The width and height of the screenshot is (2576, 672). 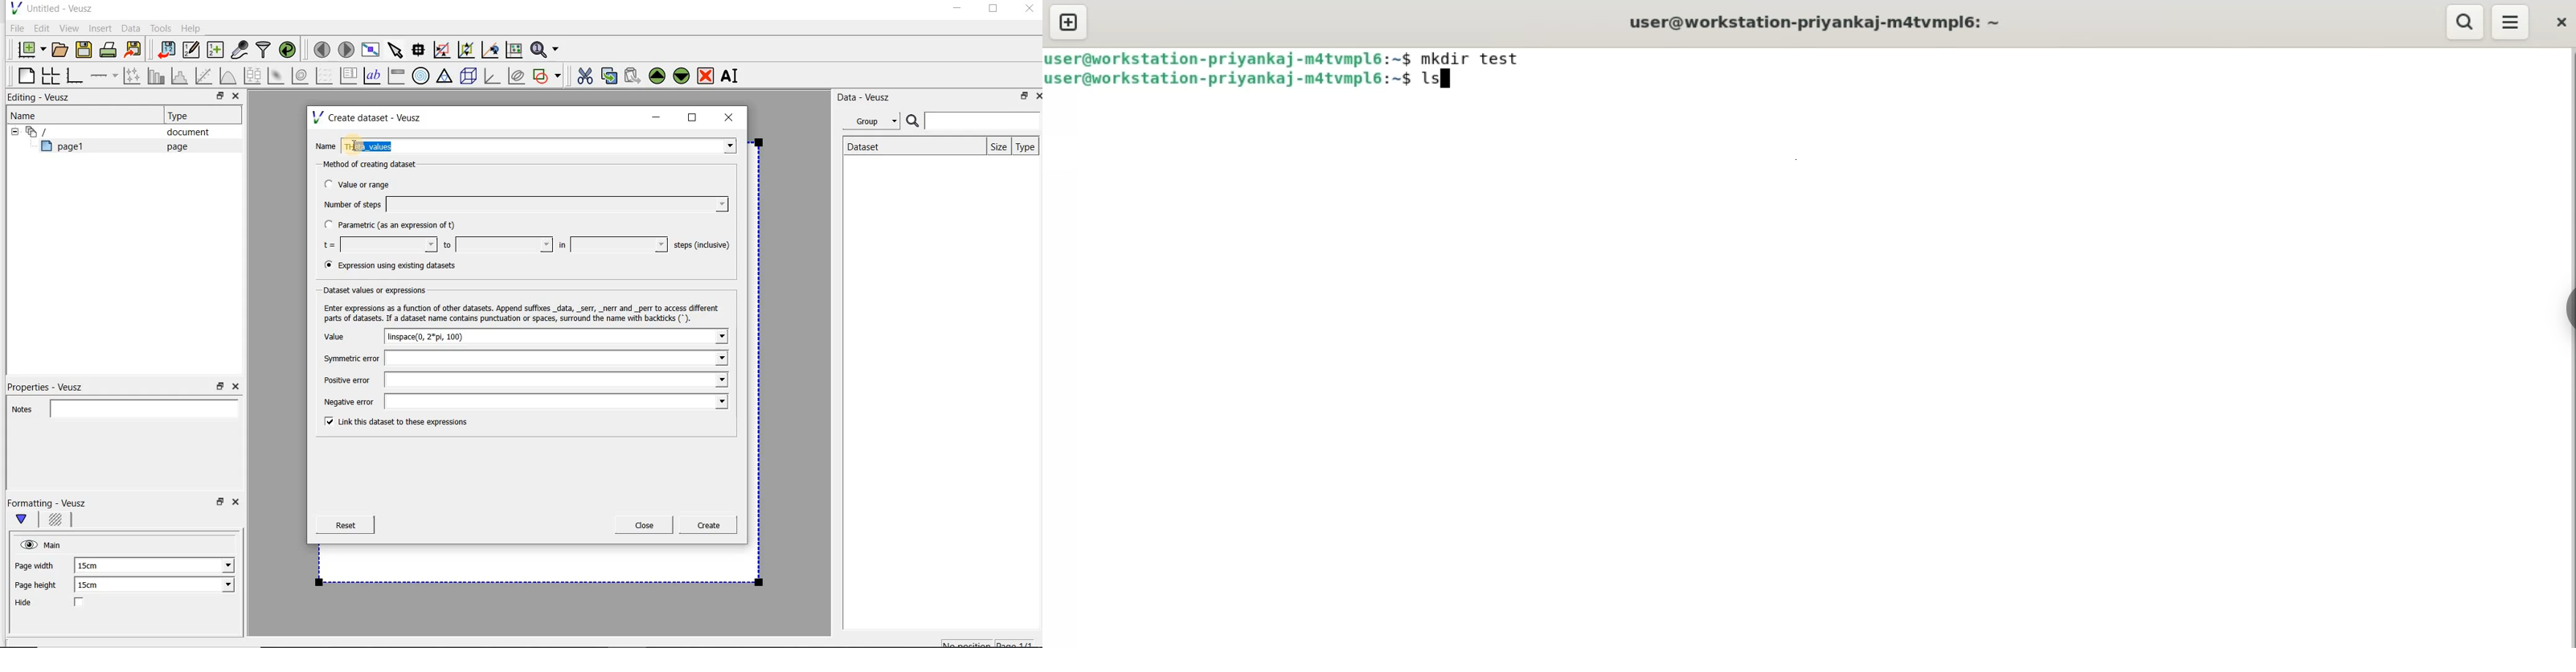 What do you see at coordinates (218, 505) in the screenshot?
I see `restore down` at bounding box center [218, 505].